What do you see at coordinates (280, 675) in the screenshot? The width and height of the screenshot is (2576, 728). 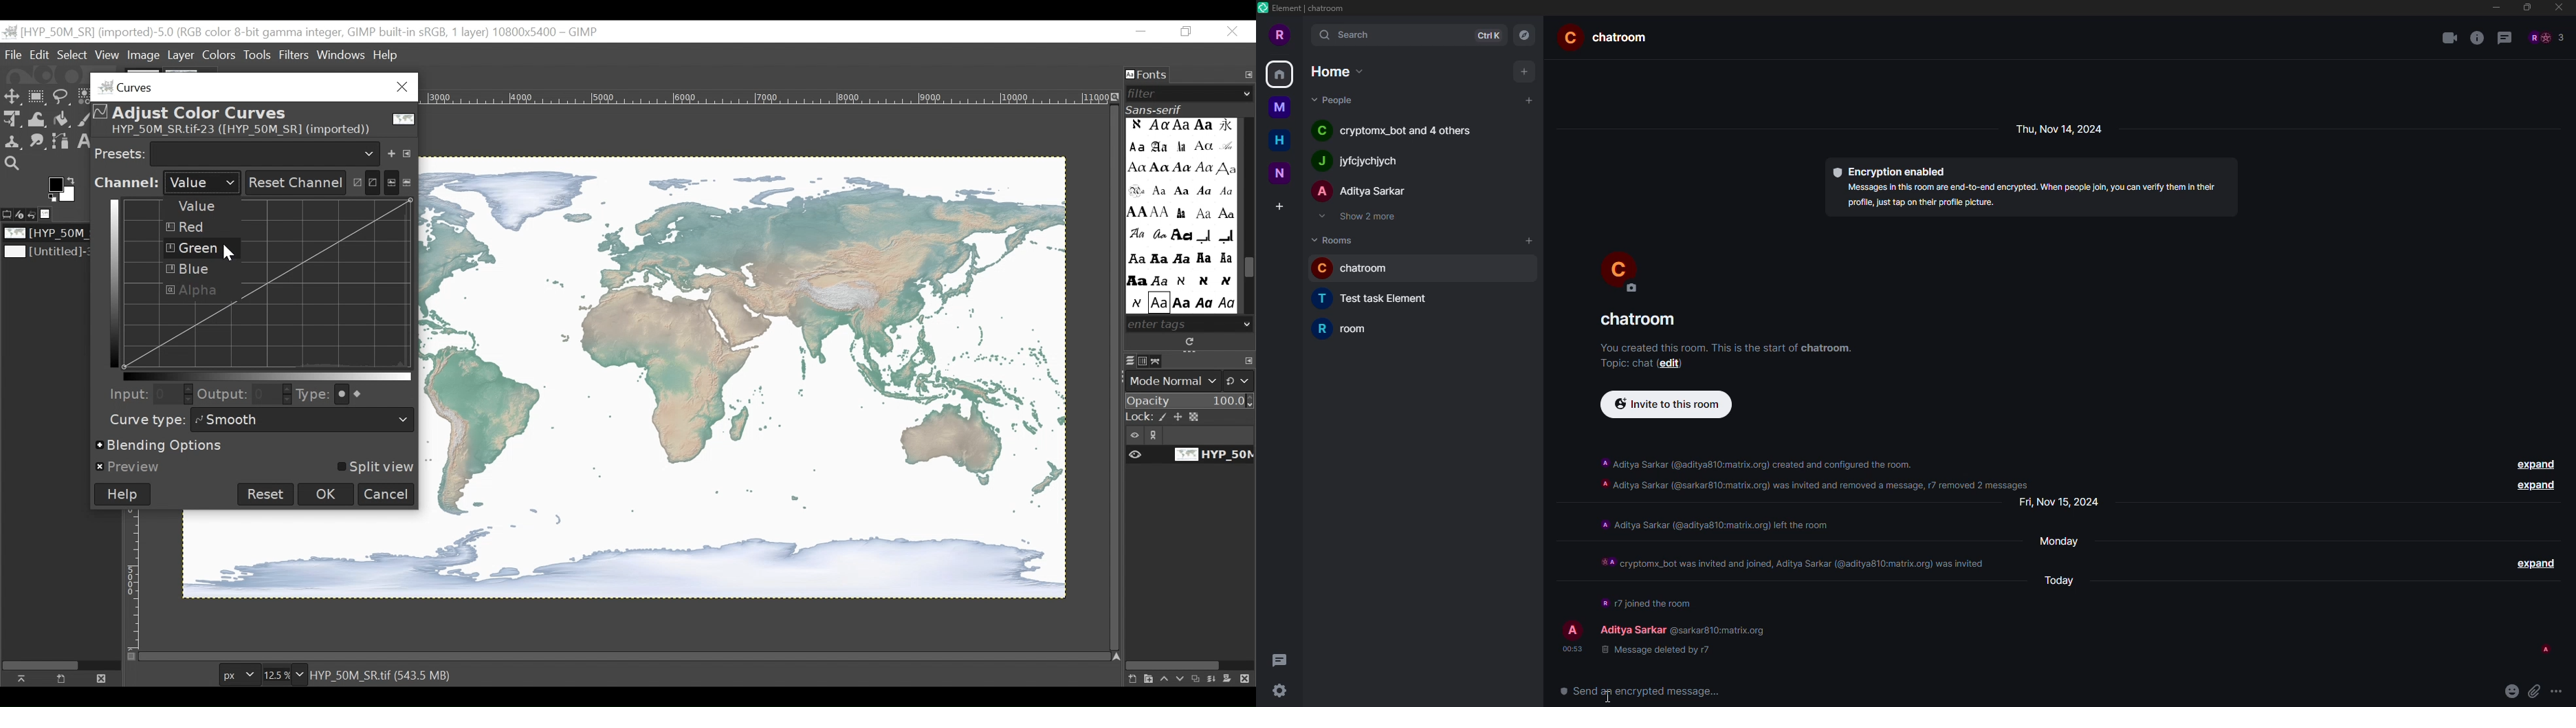 I see `Zoom Factor` at bounding box center [280, 675].